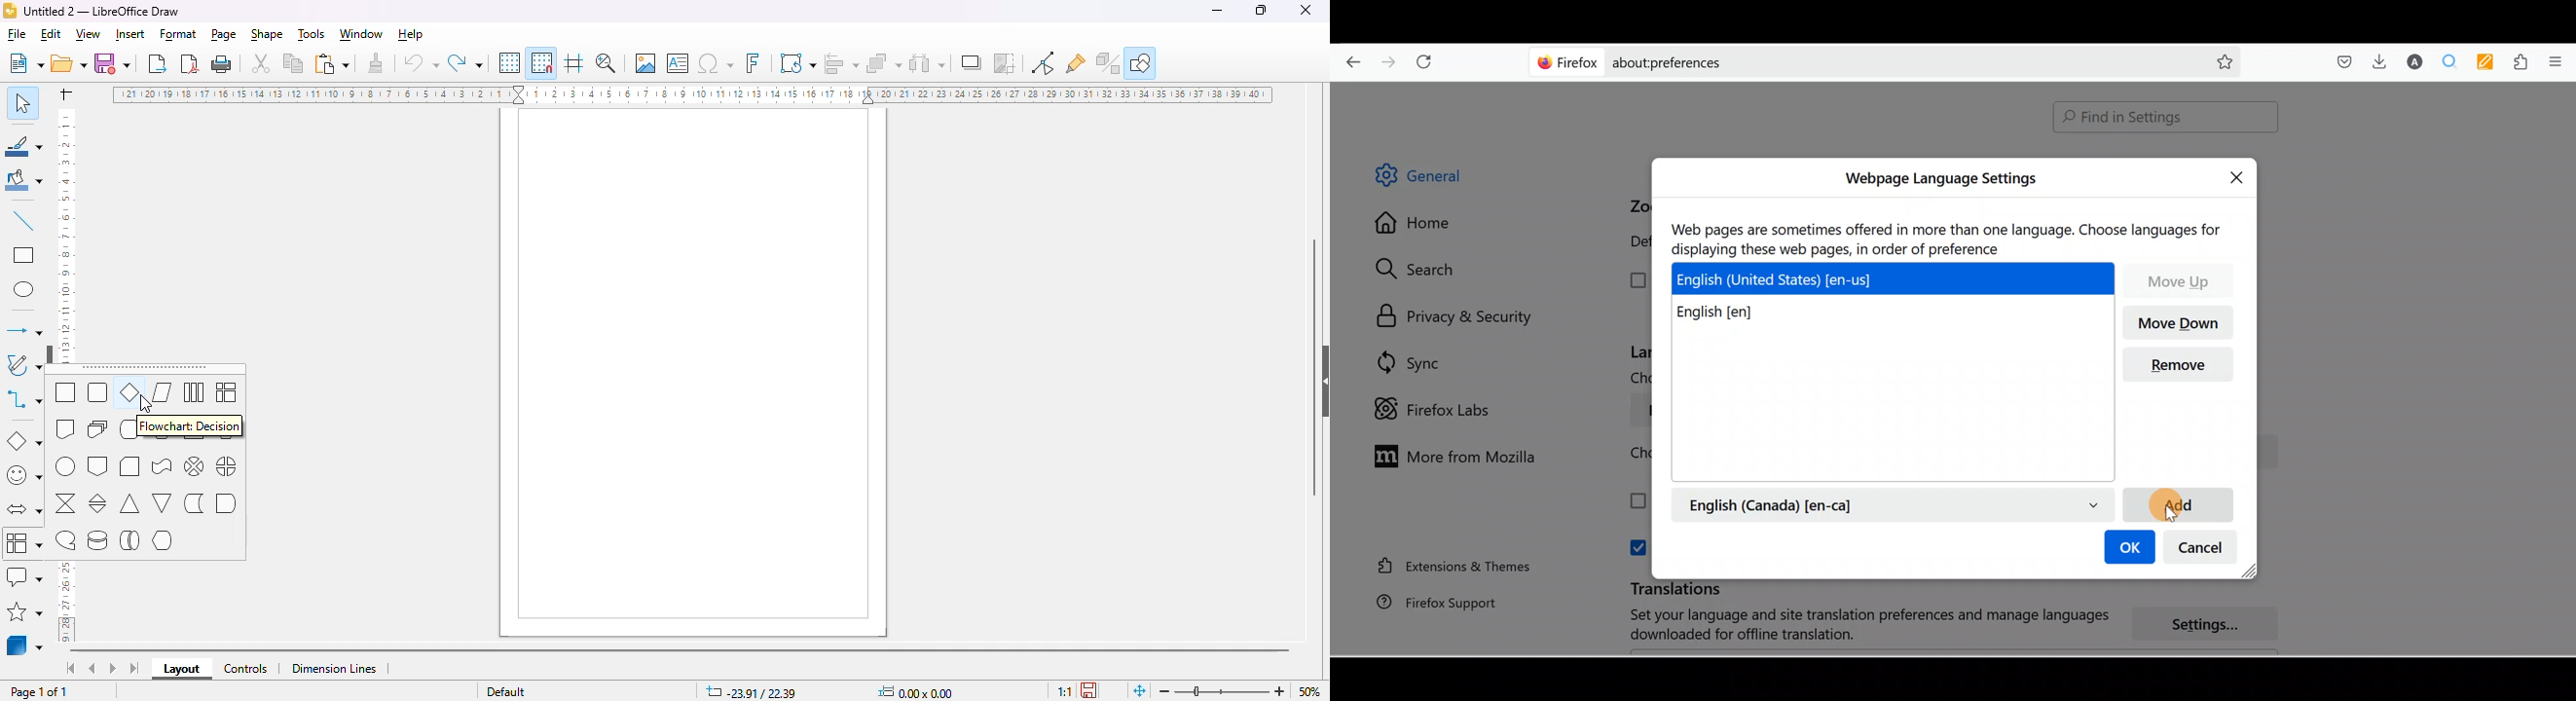 The image size is (2576, 728). Describe the element at coordinates (2214, 61) in the screenshot. I see `Bookmark this page` at that location.